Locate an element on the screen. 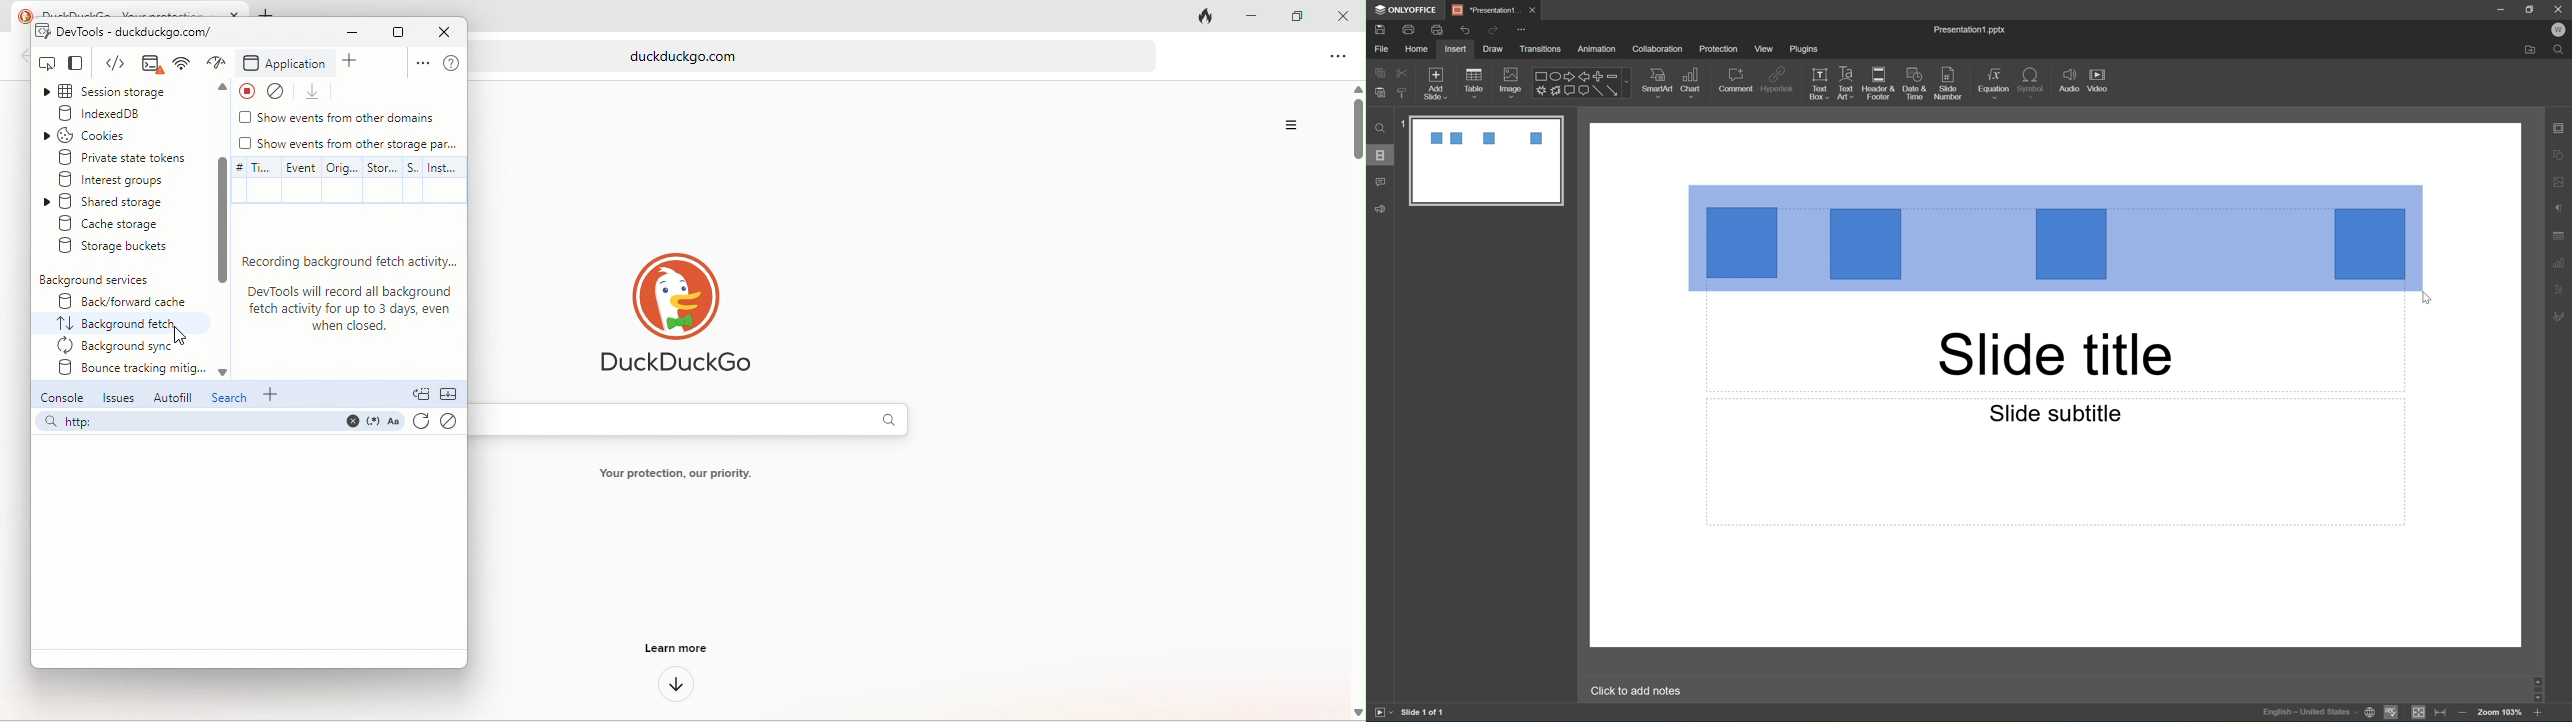  quick print is located at coordinates (1437, 29).